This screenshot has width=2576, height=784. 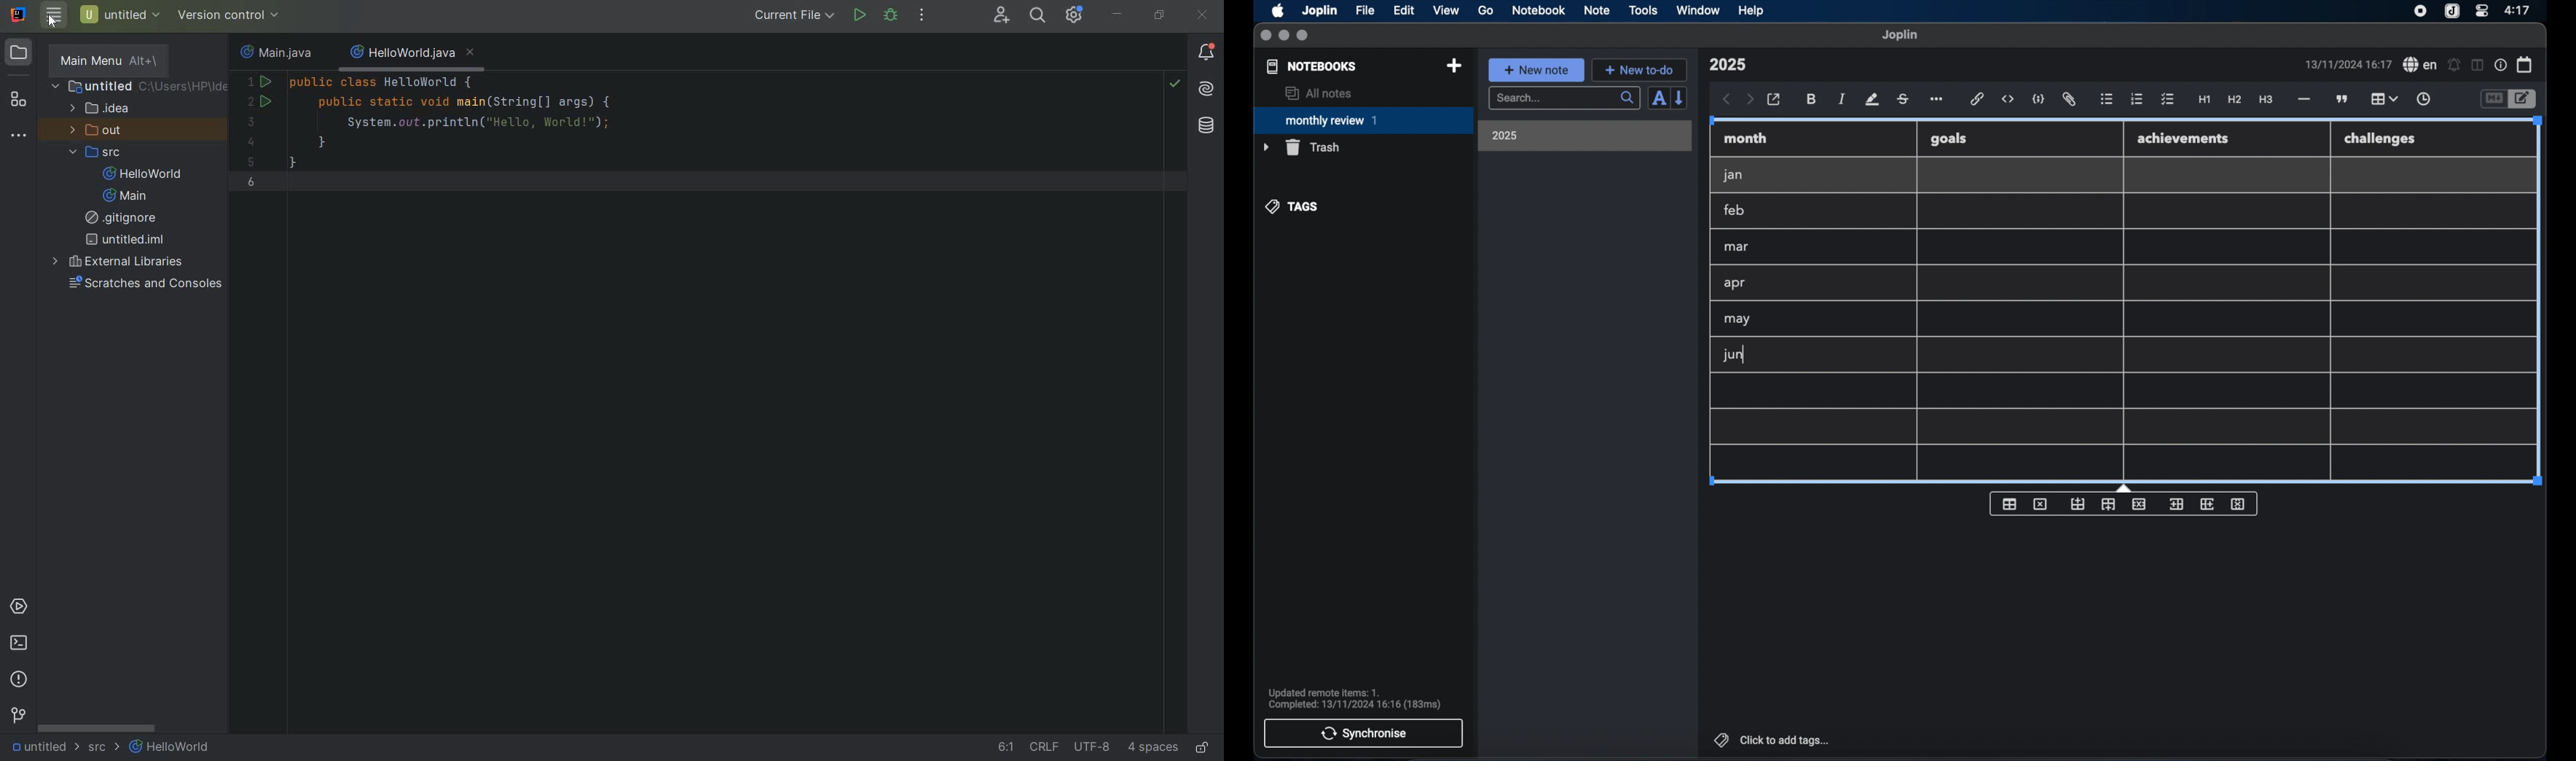 What do you see at coordinates (2239, 505) in the screenshot?
I see `delete column` at bounding box center [2239, 505].